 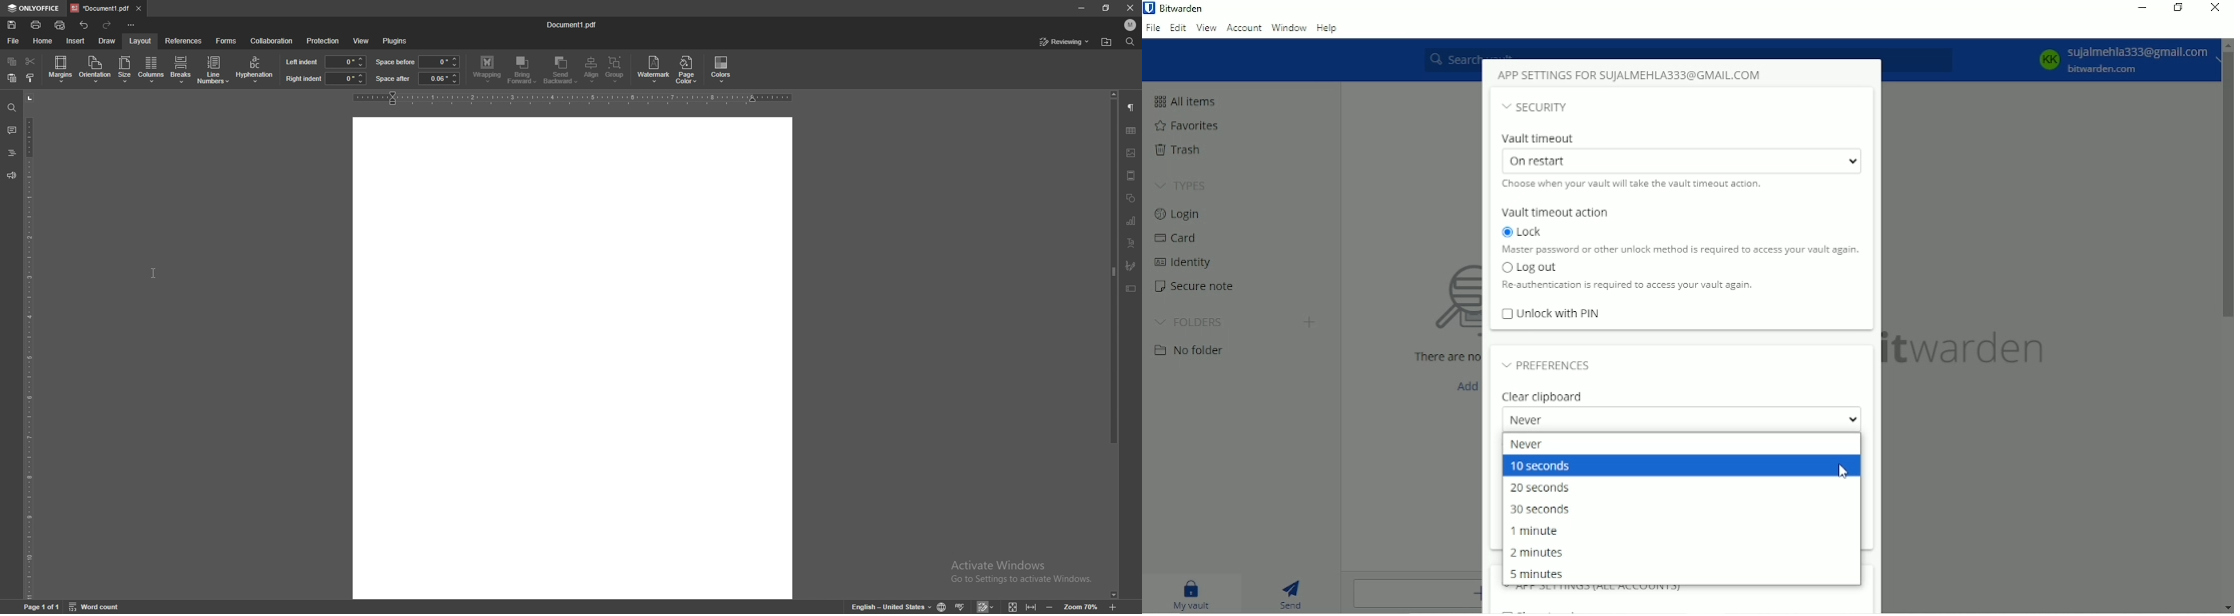 What do you see at coordinates (1205, 286) in the screenshot?
I see `Secure note.` at bounding box center [1205, 286].